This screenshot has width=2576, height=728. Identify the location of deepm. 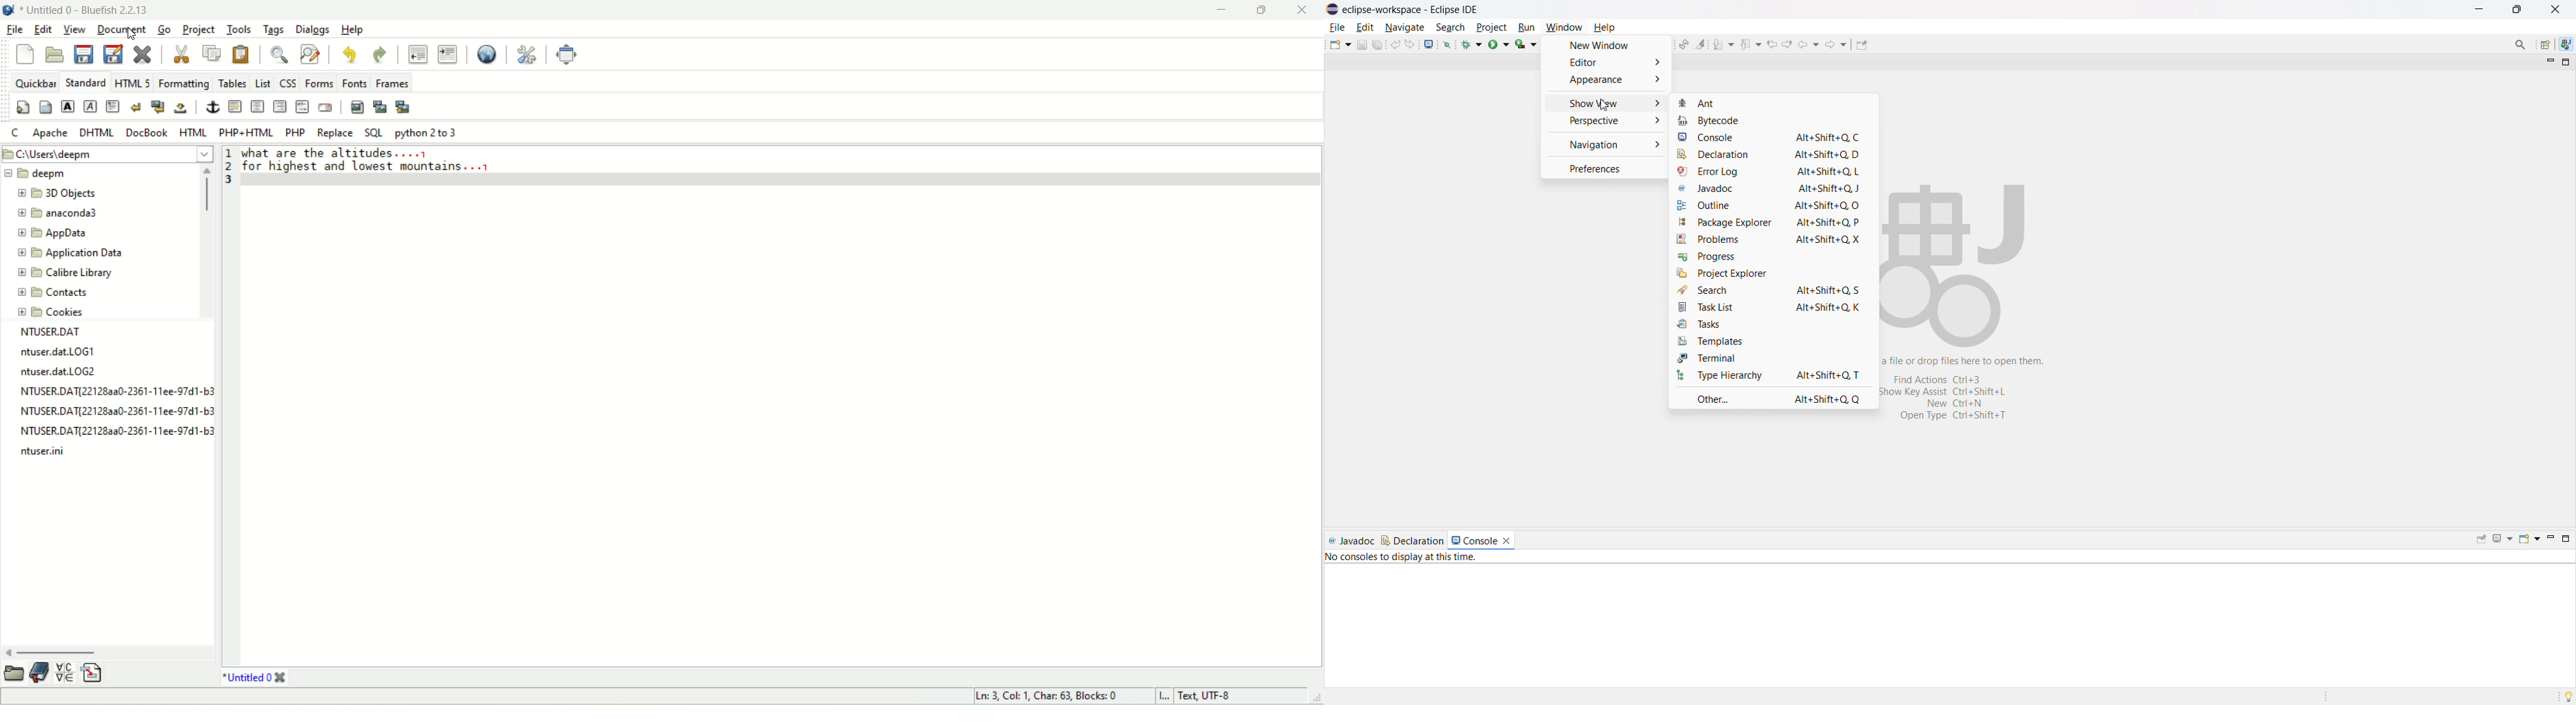
(39, 172).